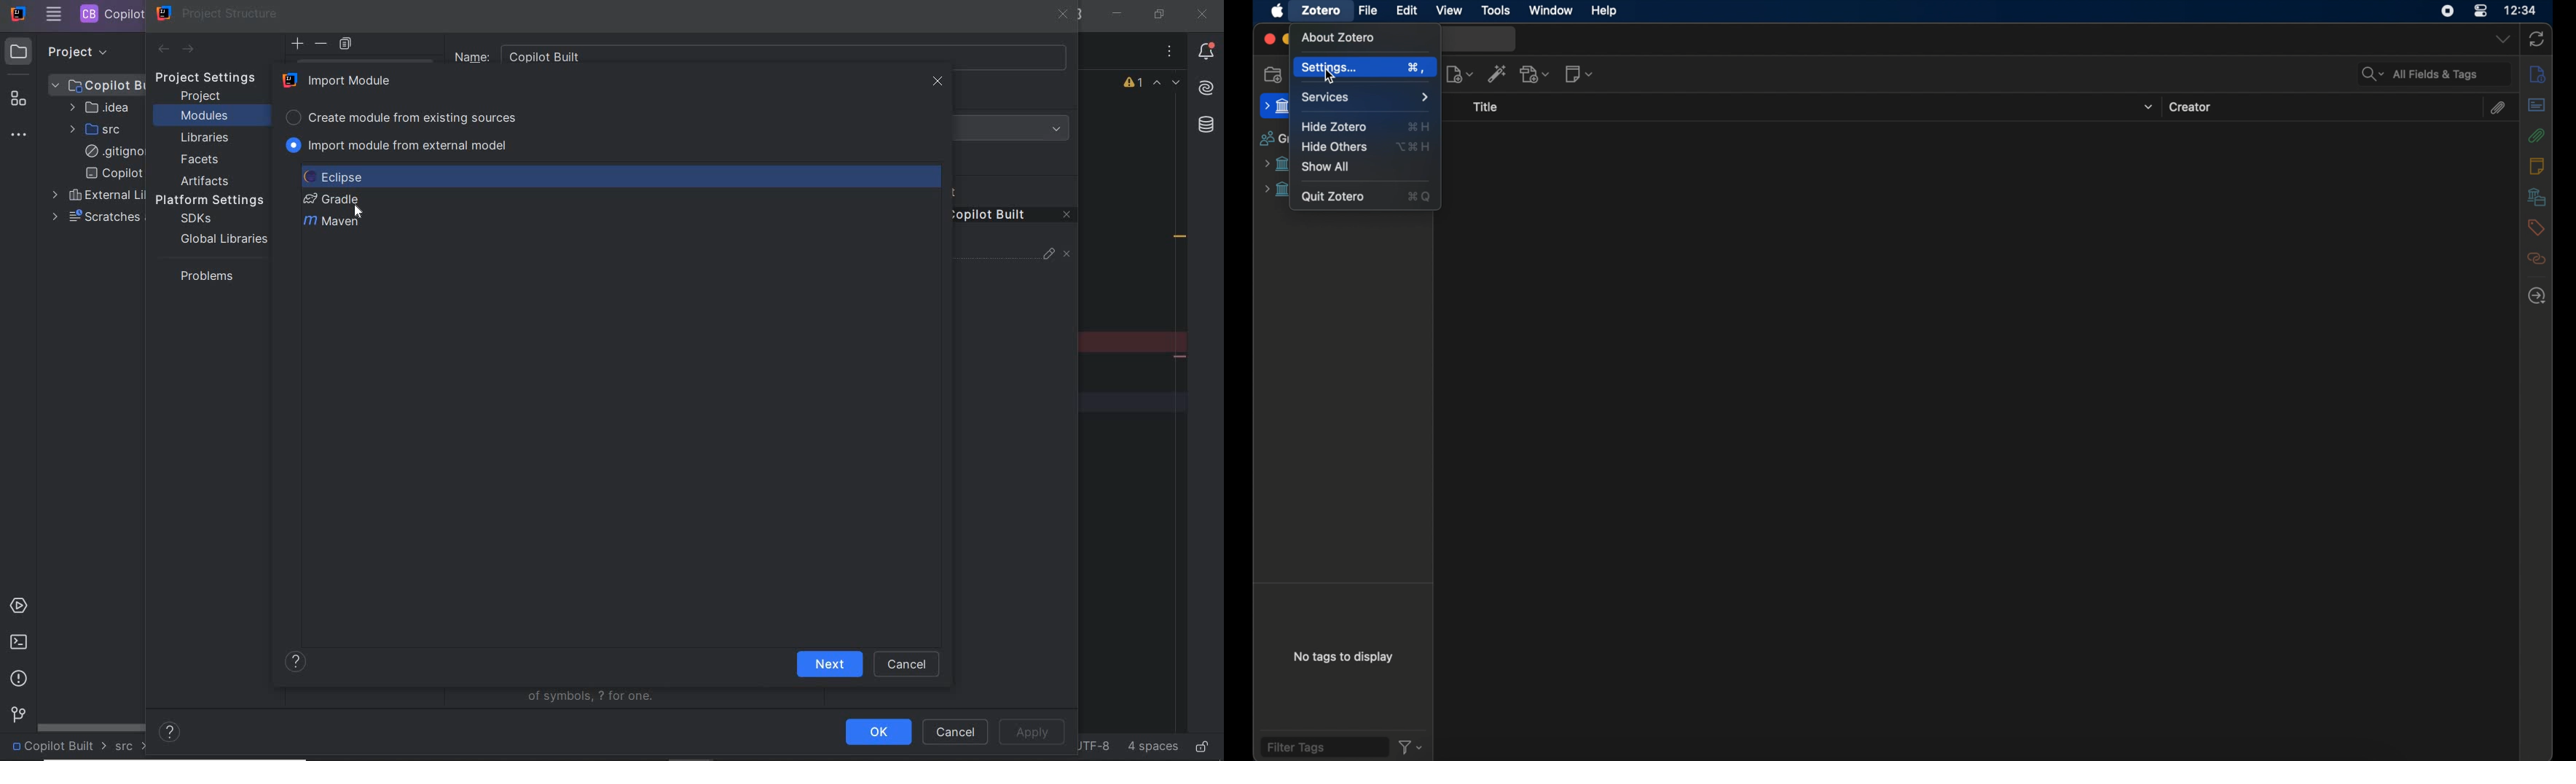 Image resolution: width=2576 pixels, height=784 pixels. I want to click on show all, so click(1327, 167).